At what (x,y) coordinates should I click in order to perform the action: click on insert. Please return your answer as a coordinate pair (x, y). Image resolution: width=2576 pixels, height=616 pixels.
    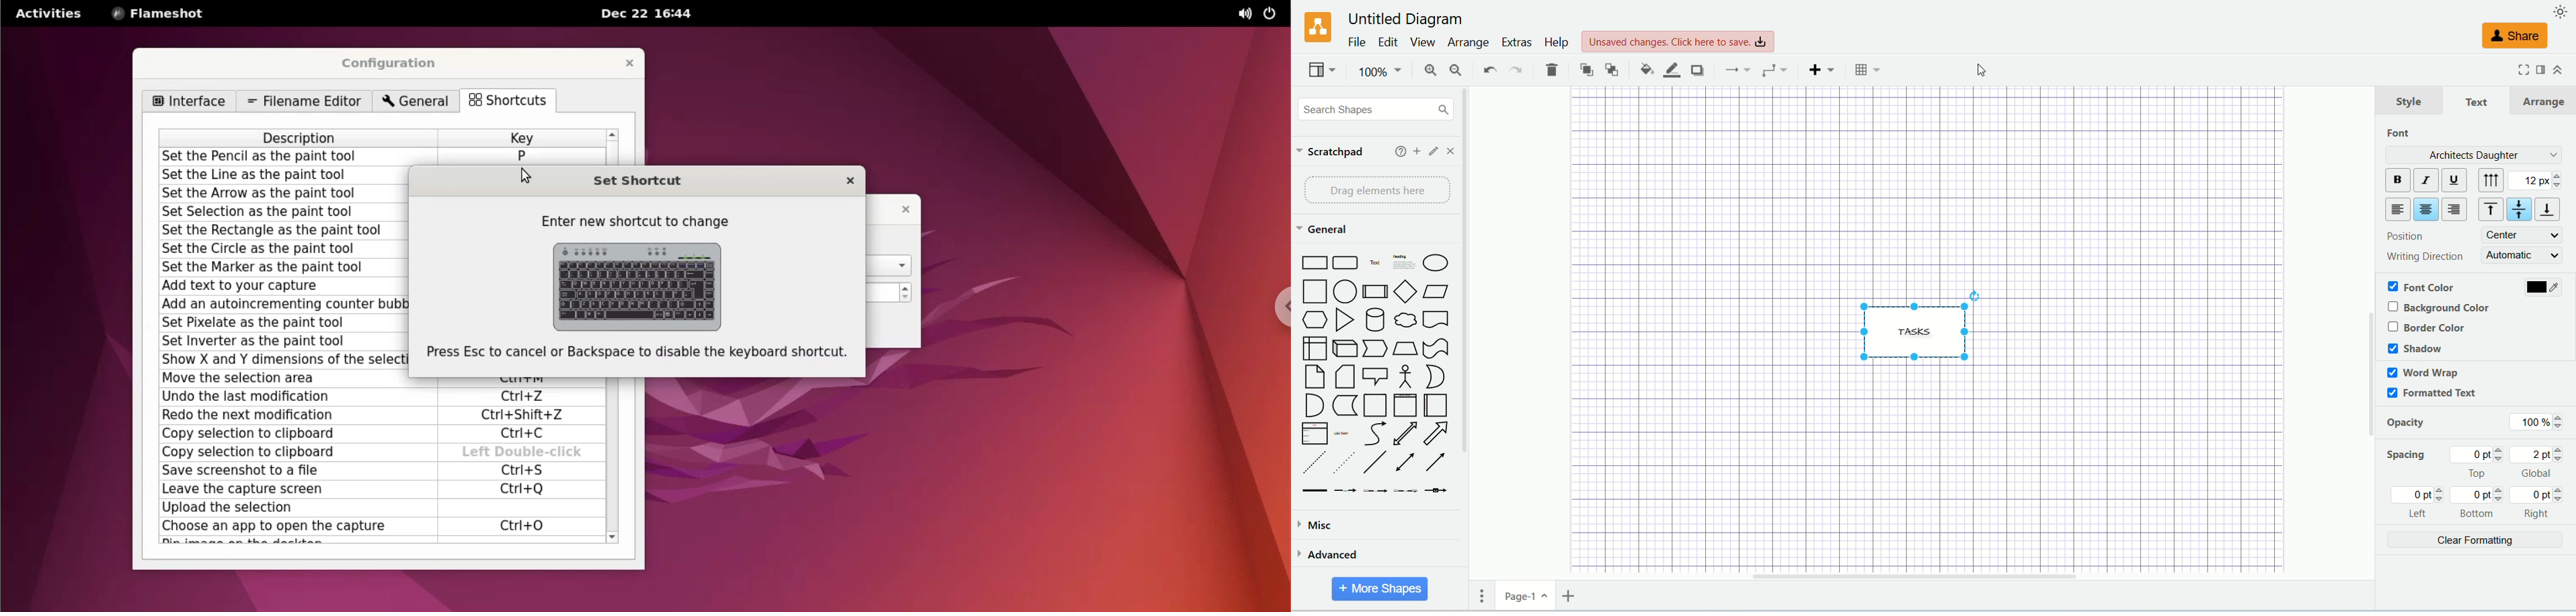
    Looking at the image, I should click on (1819, 70).